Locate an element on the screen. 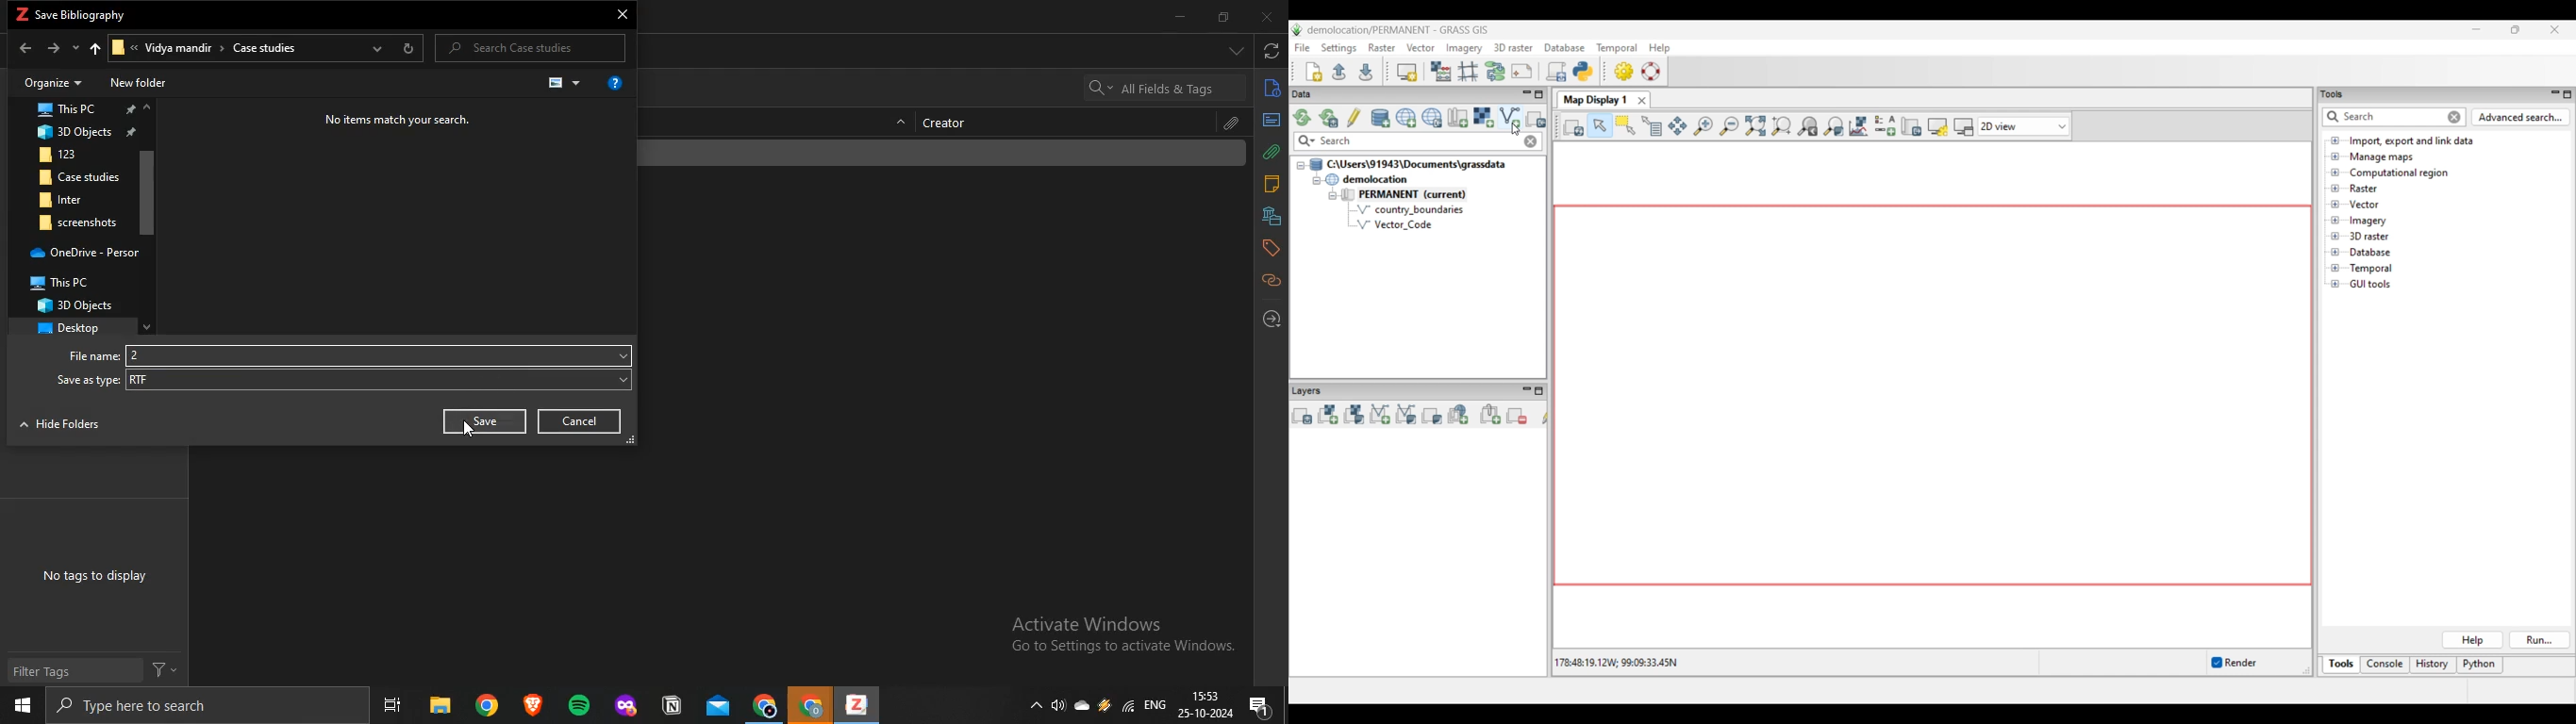  previous locations is located at coordinates (377, 47).